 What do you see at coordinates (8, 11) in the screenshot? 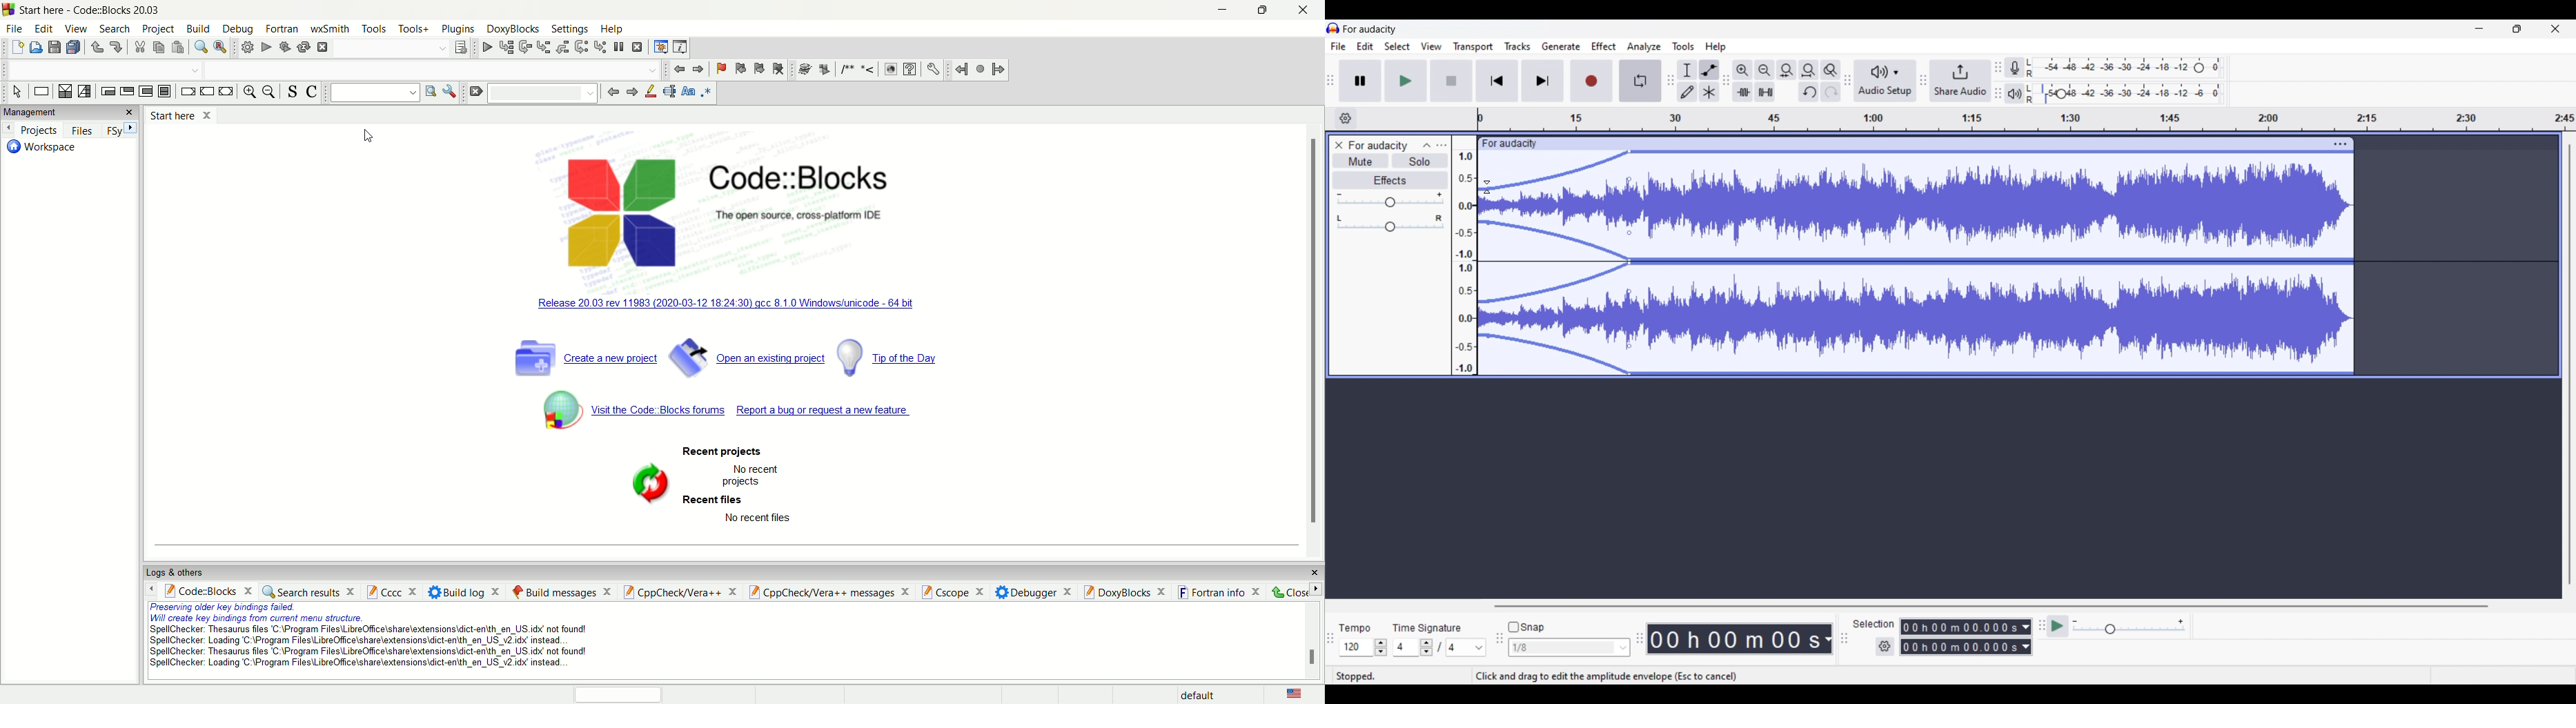
I see `logo` at bounding box center [8, 11].